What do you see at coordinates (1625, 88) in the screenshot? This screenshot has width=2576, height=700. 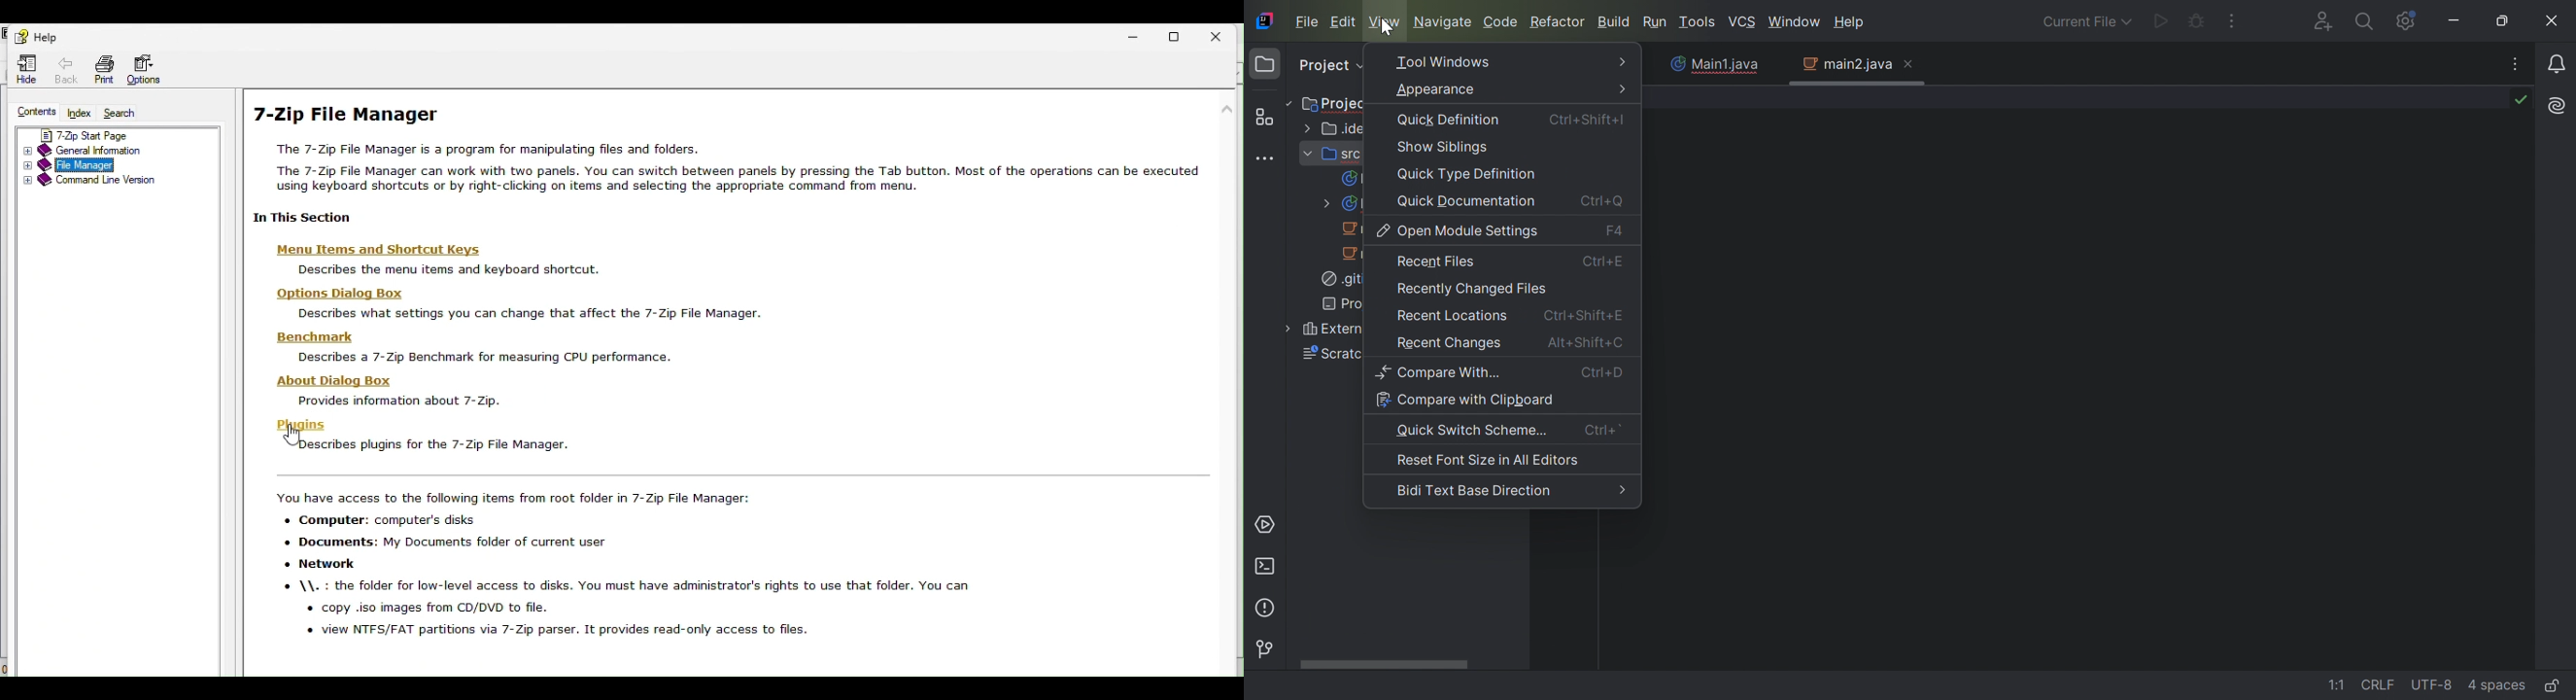 I see `More` at bounding box center [1625, 88].